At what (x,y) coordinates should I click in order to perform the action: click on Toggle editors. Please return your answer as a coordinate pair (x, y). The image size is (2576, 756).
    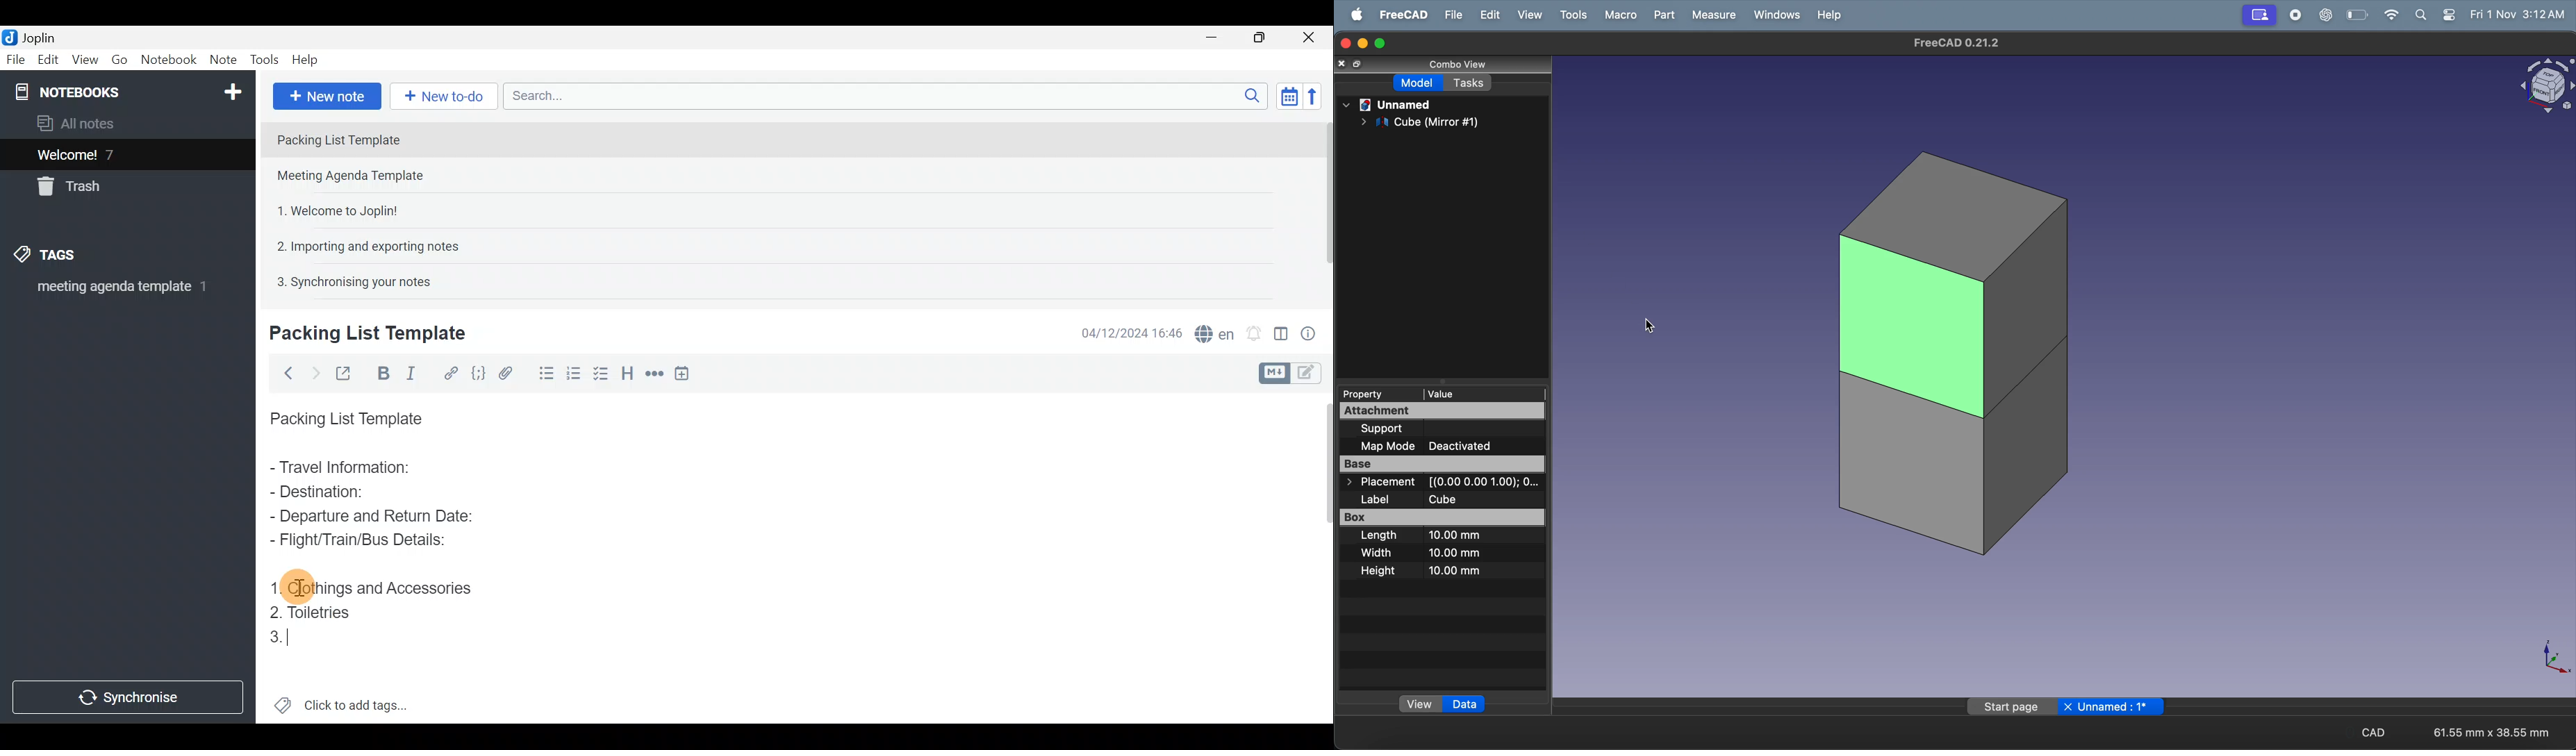
    Looking at the image, I should click on (1313, 374).